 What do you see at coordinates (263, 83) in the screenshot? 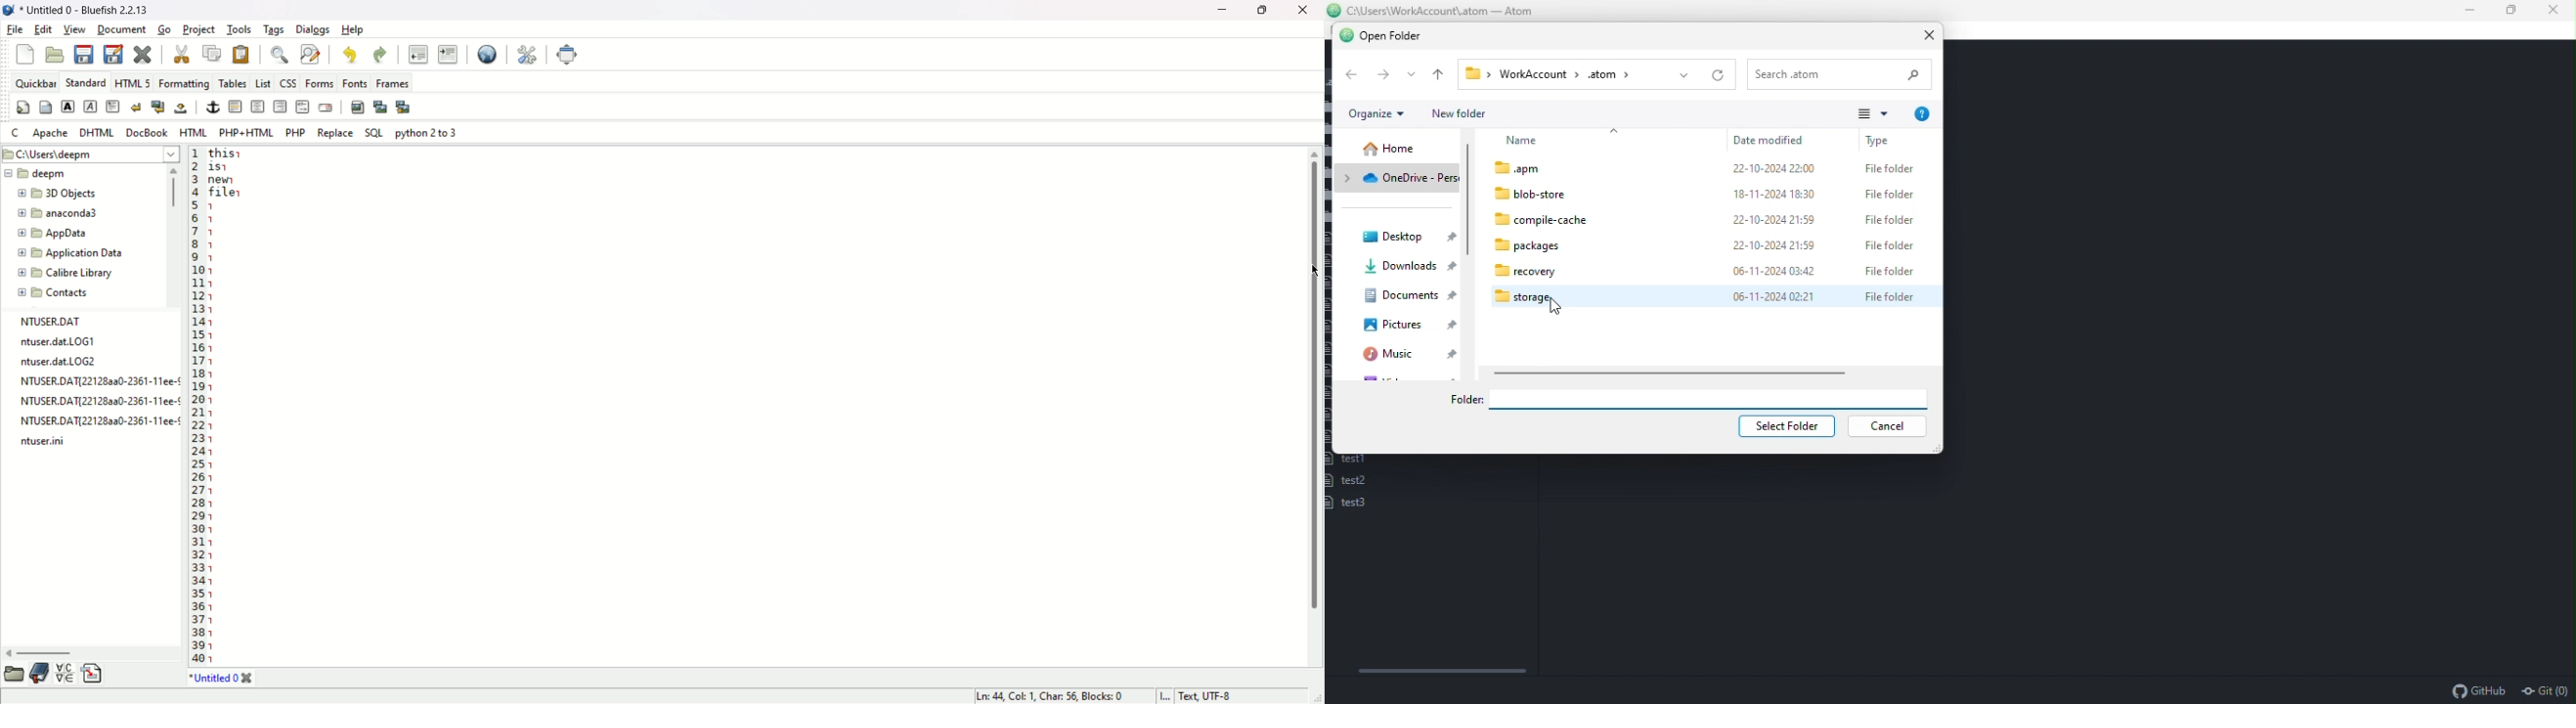
I see `list` at bounding box center [263, 83].